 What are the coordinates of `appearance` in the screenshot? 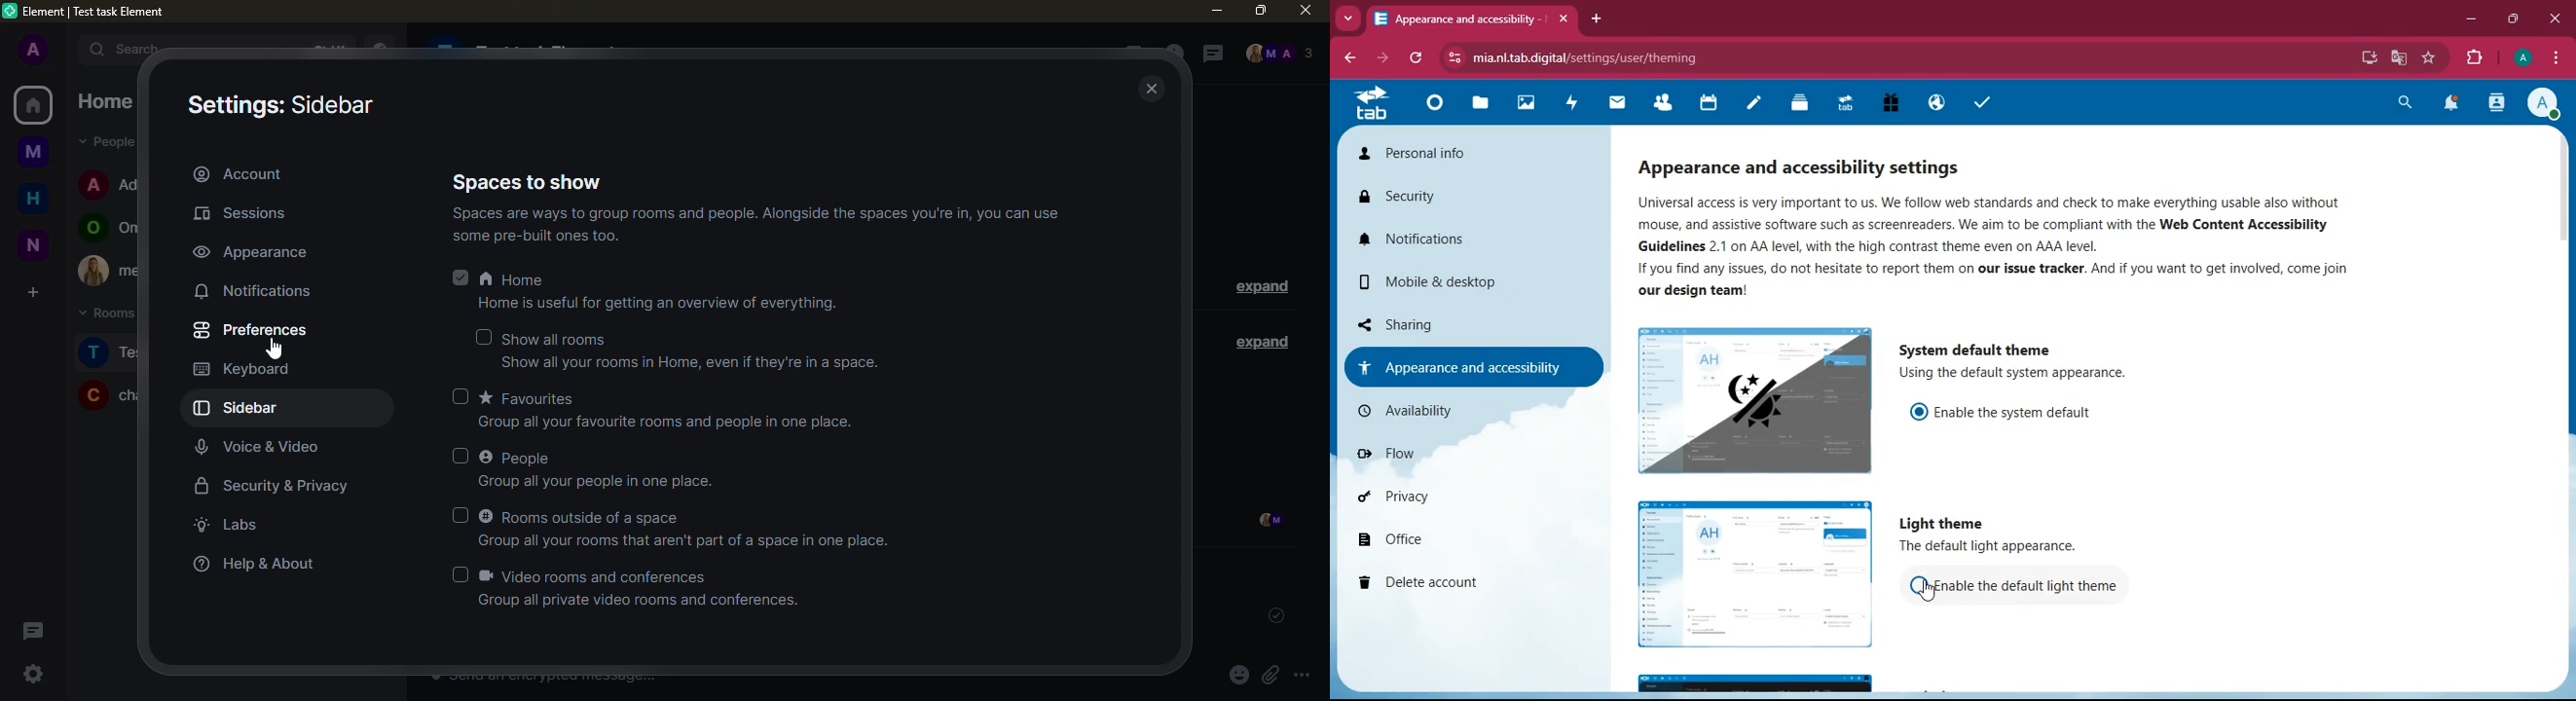 It's located at (1478, 365).